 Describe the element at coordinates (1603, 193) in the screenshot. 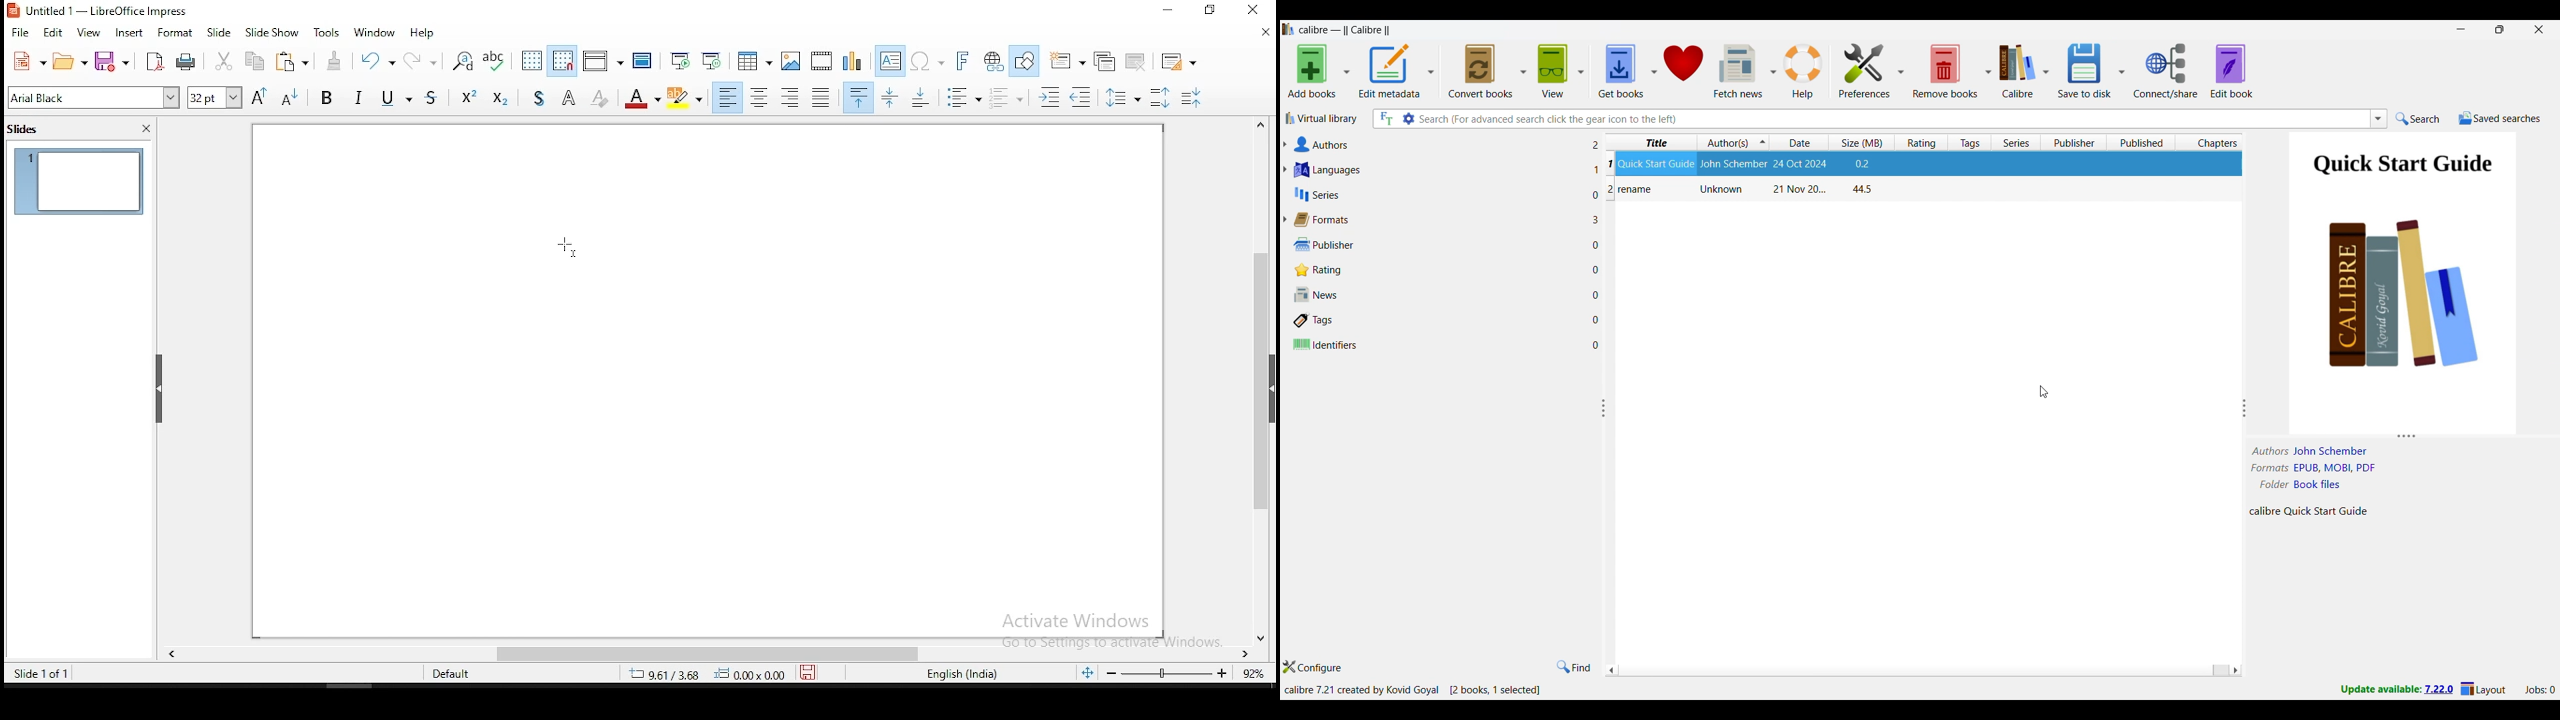

I see `0 2` at that location.